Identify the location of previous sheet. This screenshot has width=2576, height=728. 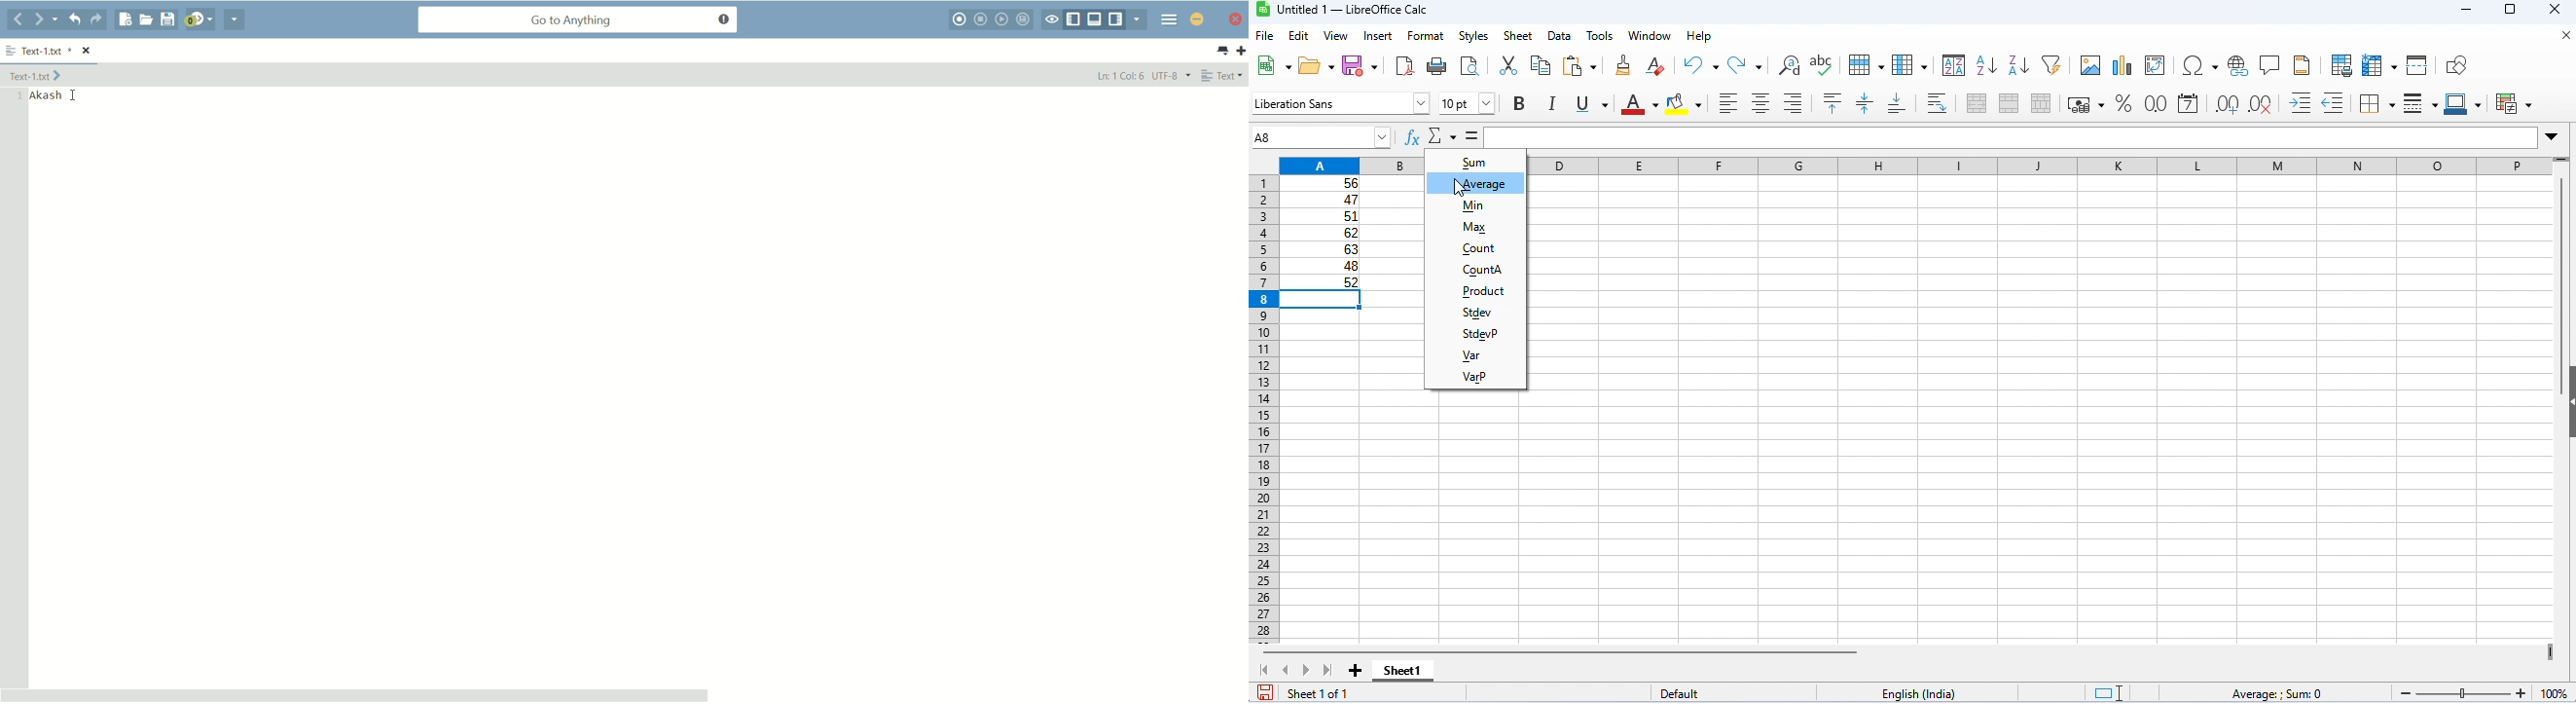
(1287, 669).